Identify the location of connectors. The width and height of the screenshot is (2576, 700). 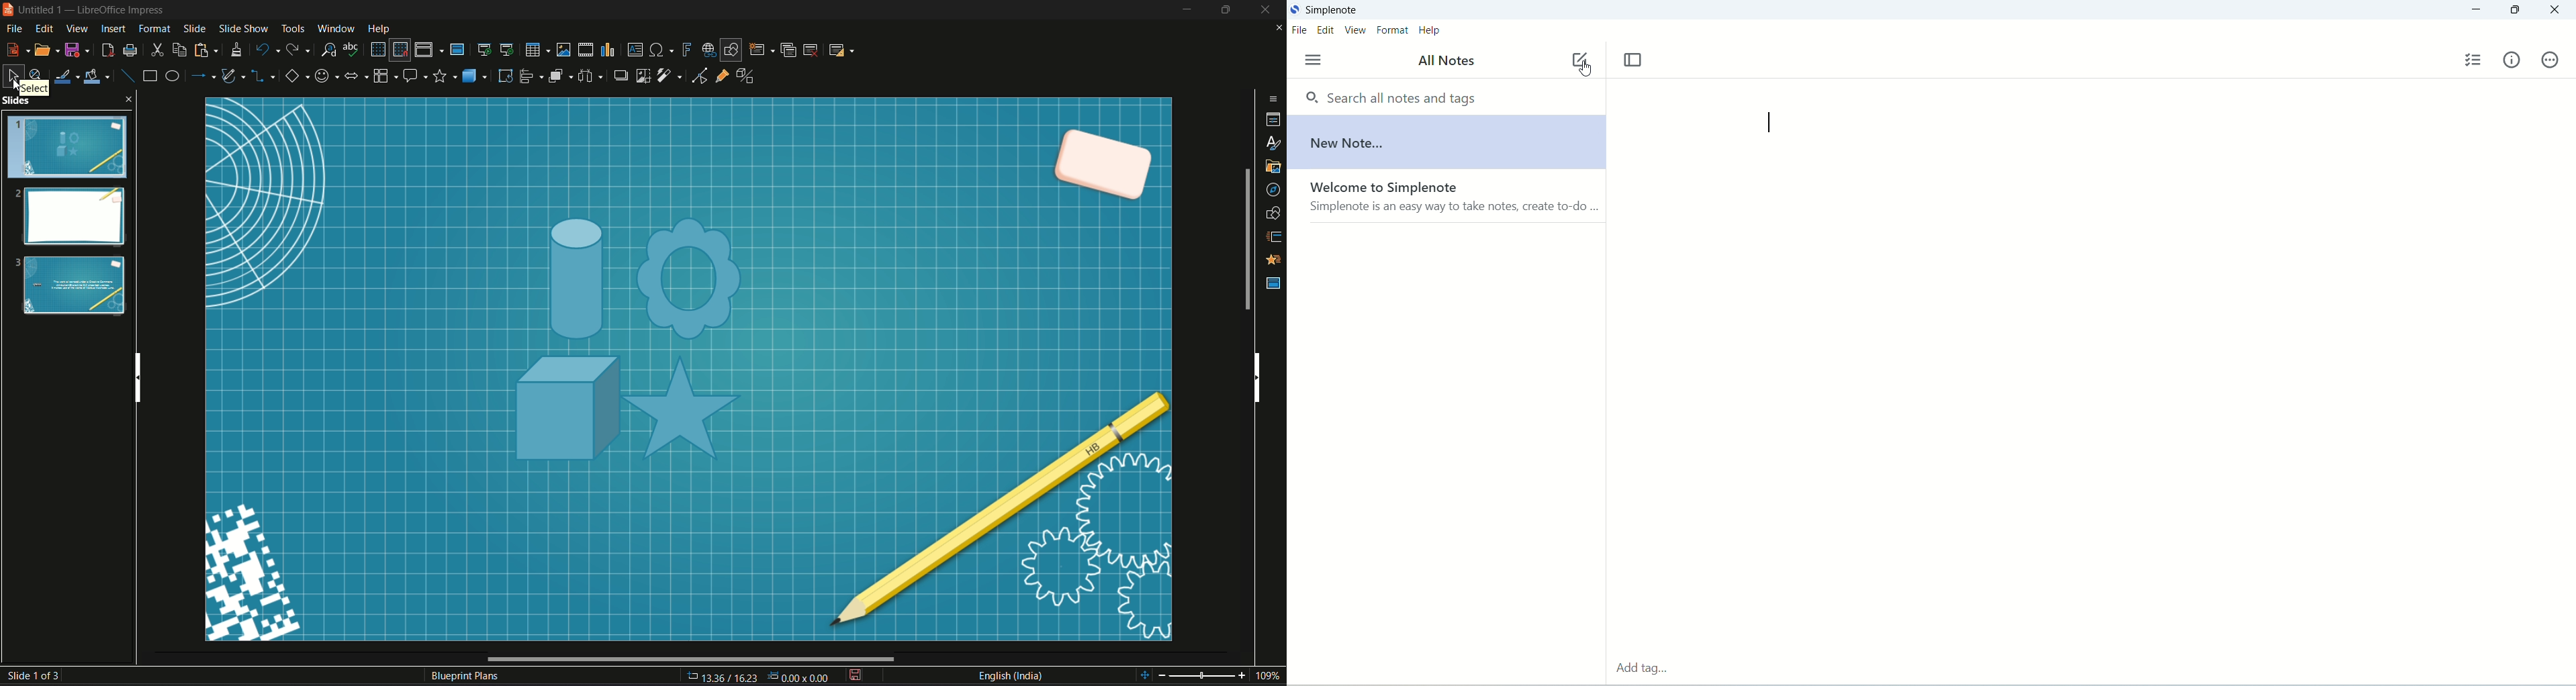
(263, 77).